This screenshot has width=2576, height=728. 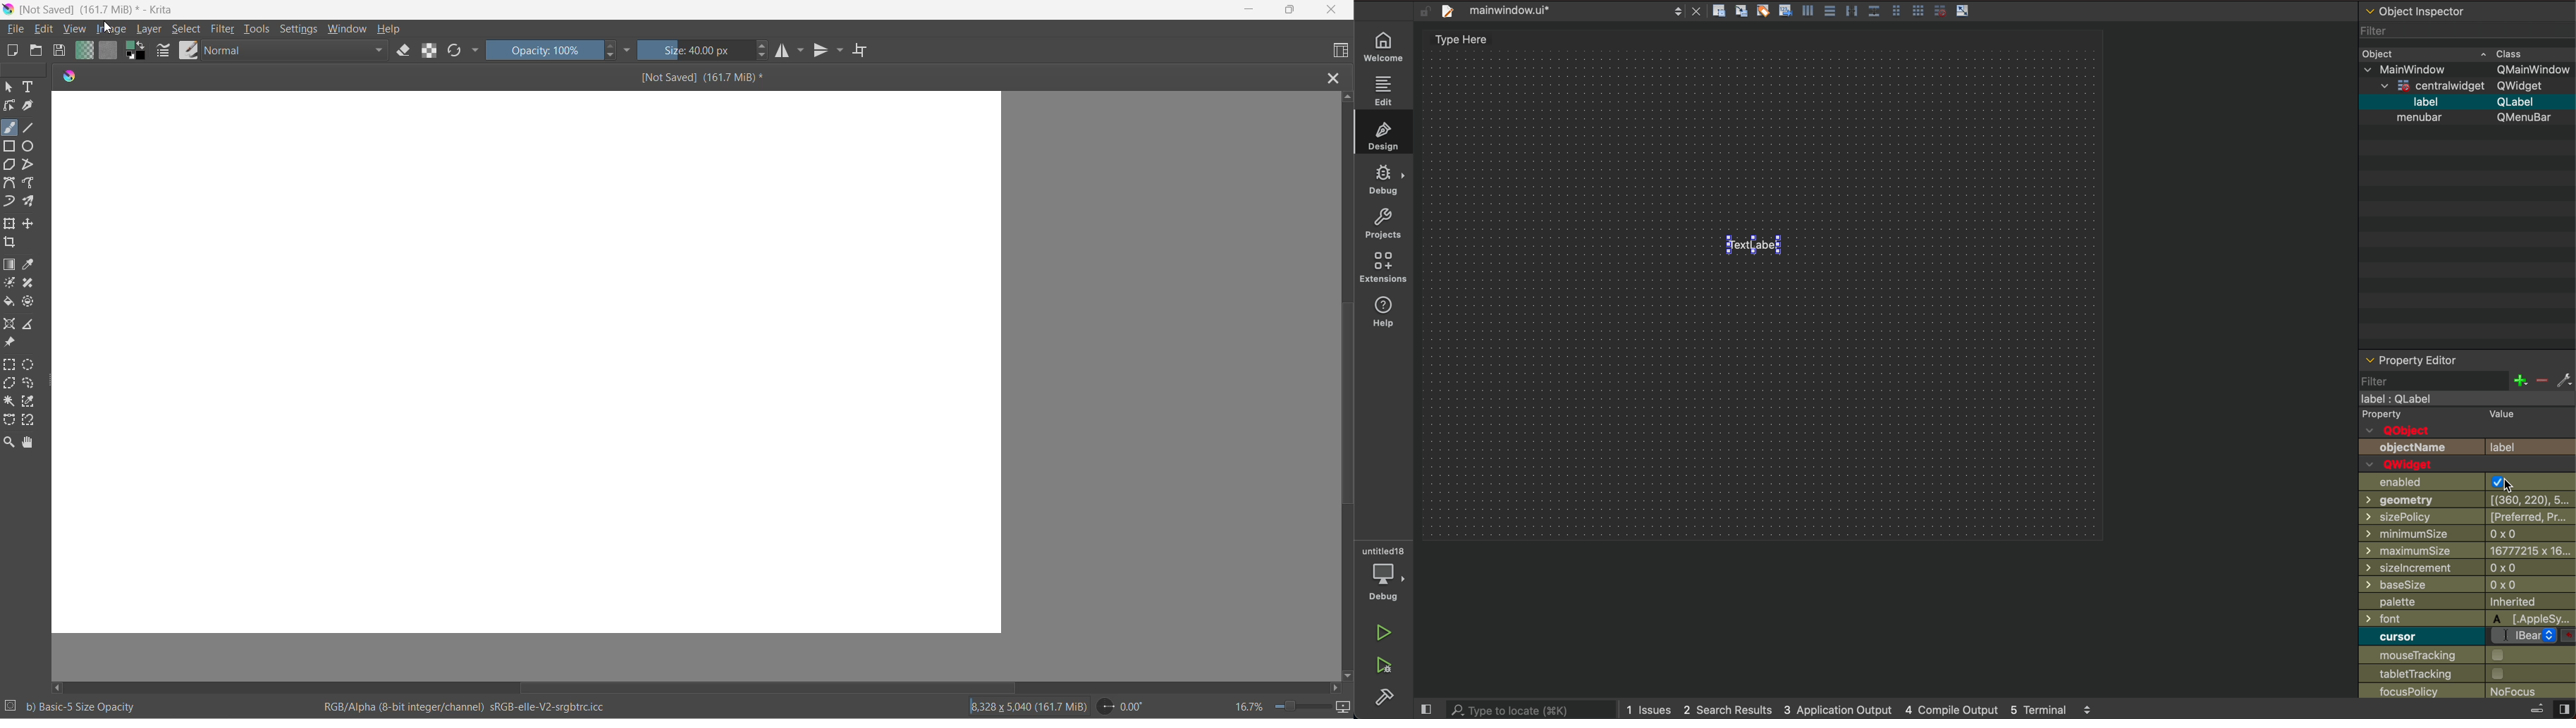 What do you see at coordinates (346, 30) in the screenshot?
I see `window` at bounding box center [346, 30].